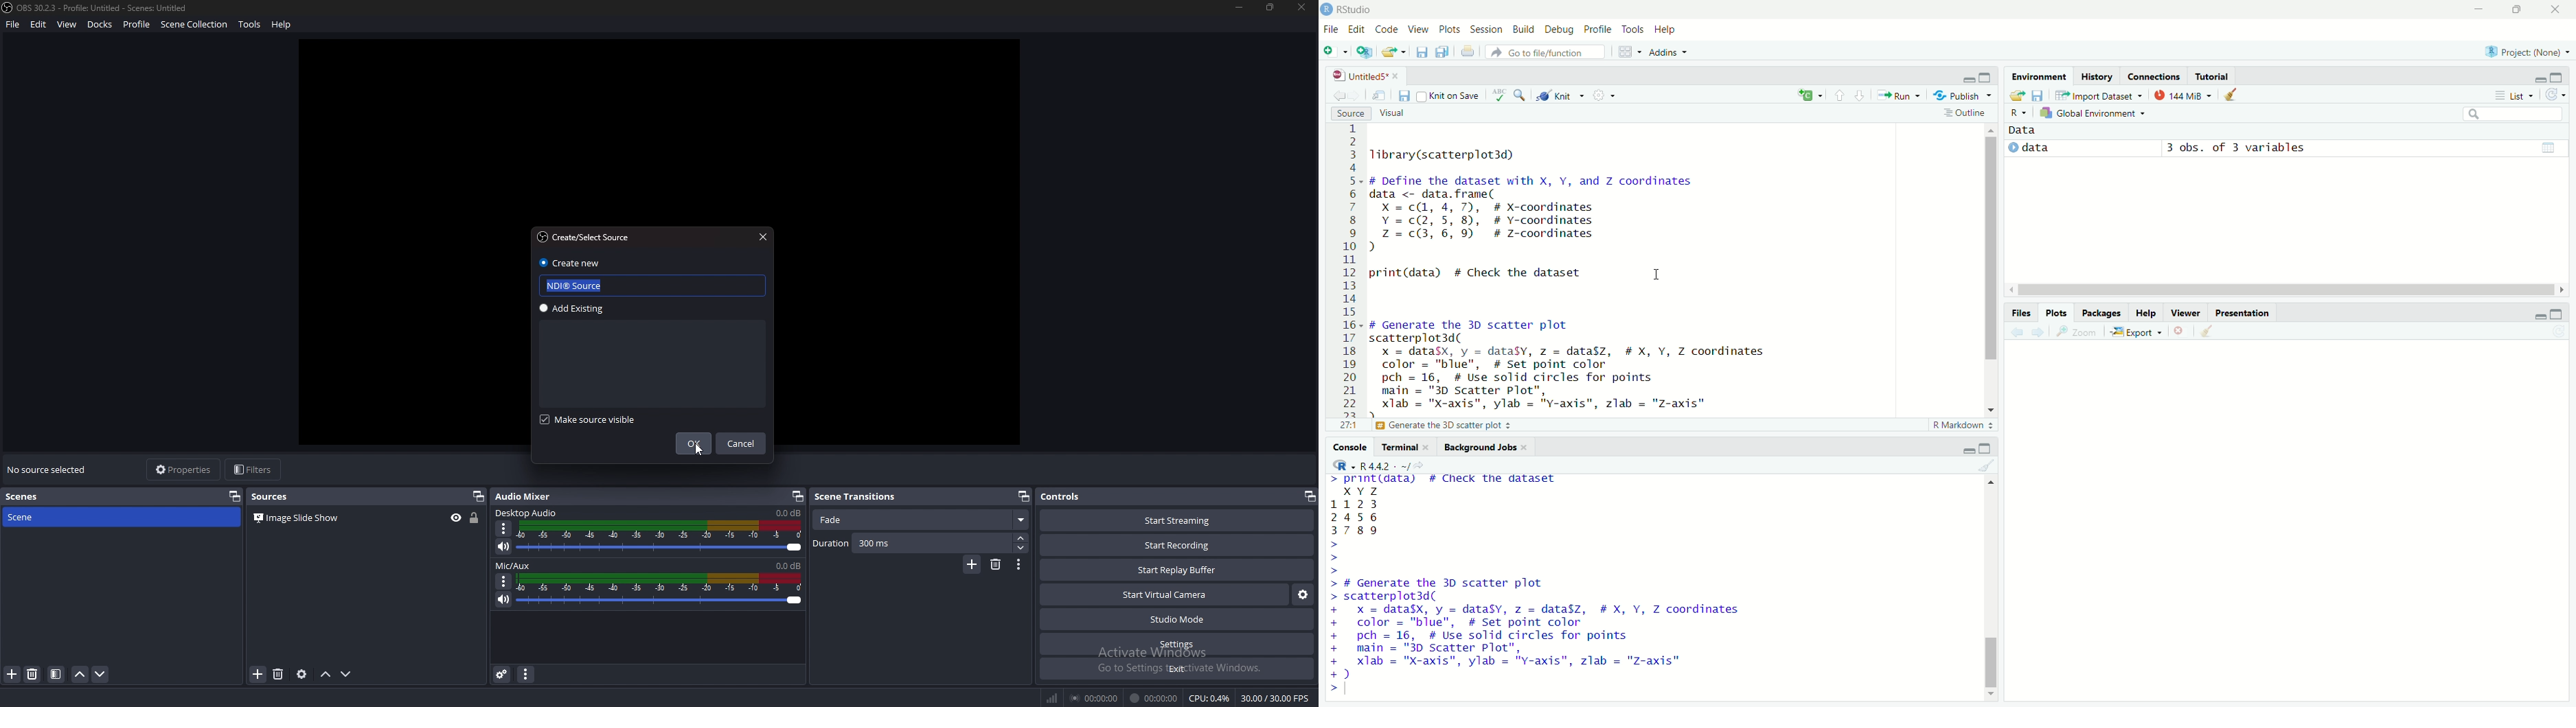  Describe the element at coordinates (1667, 28) in the screenshot. I see `Help` at that location.